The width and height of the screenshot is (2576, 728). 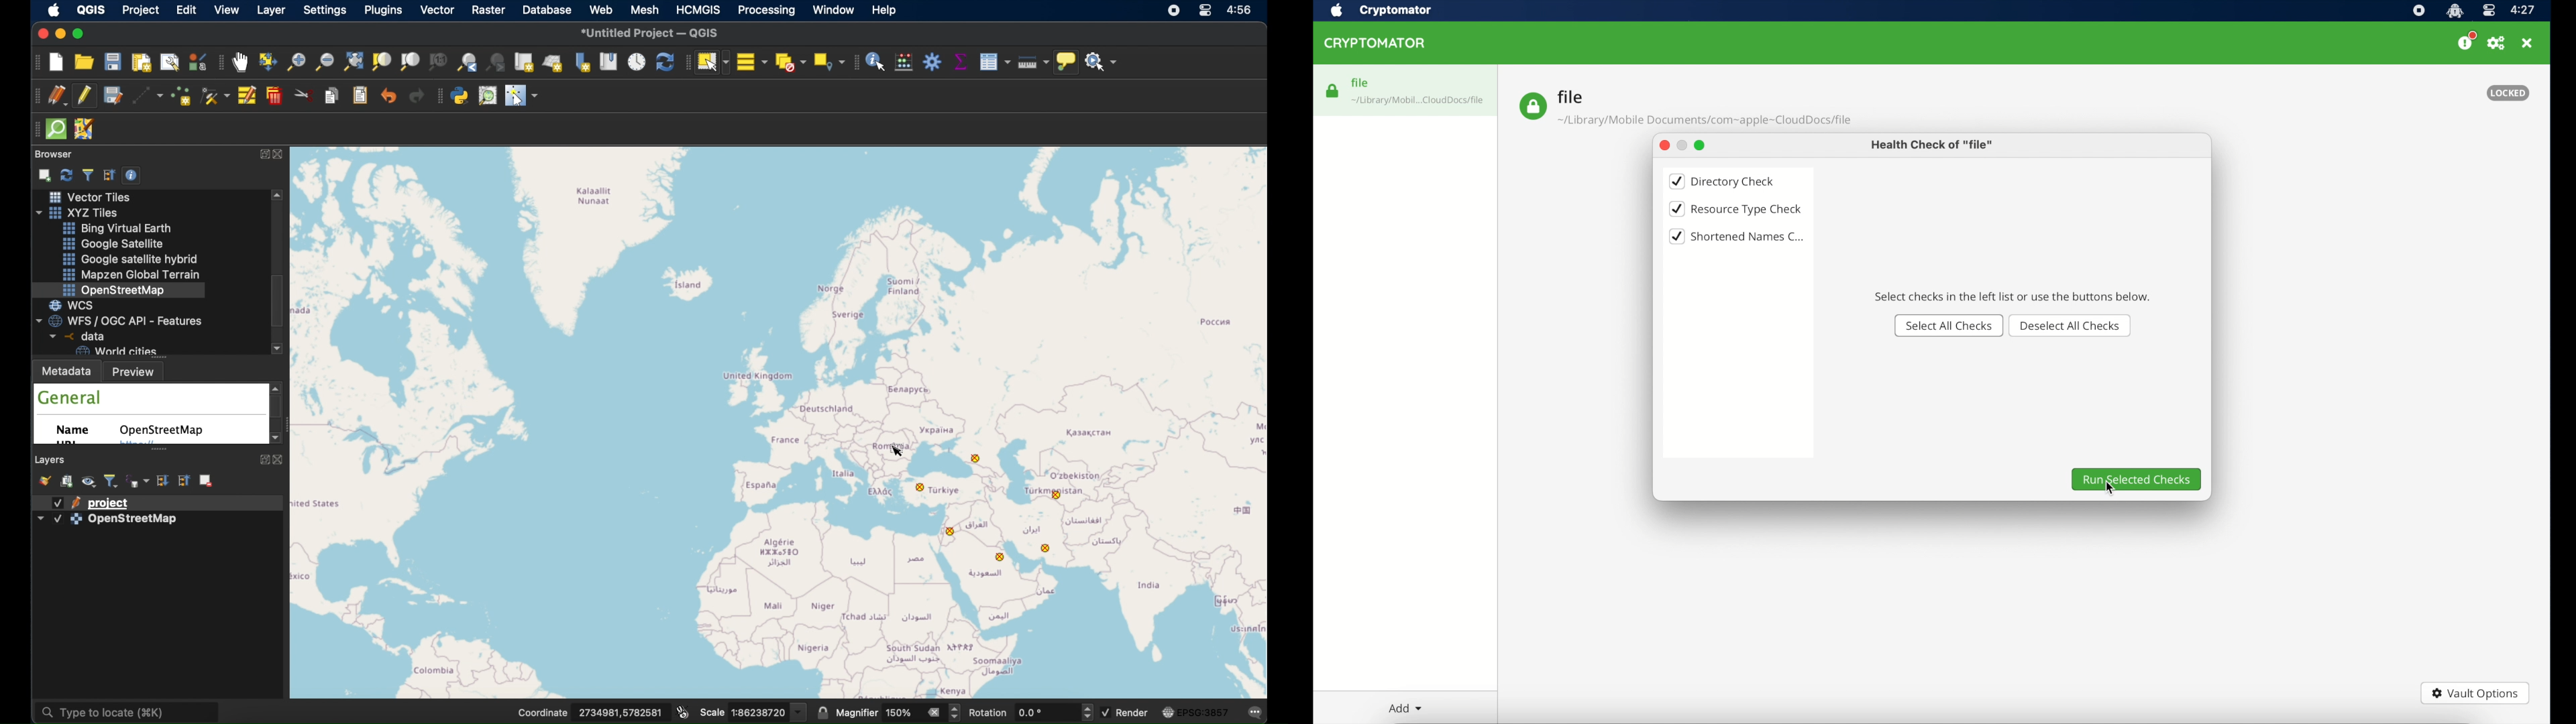 I want to click on run selected checks, so click(x=2137, y=479).